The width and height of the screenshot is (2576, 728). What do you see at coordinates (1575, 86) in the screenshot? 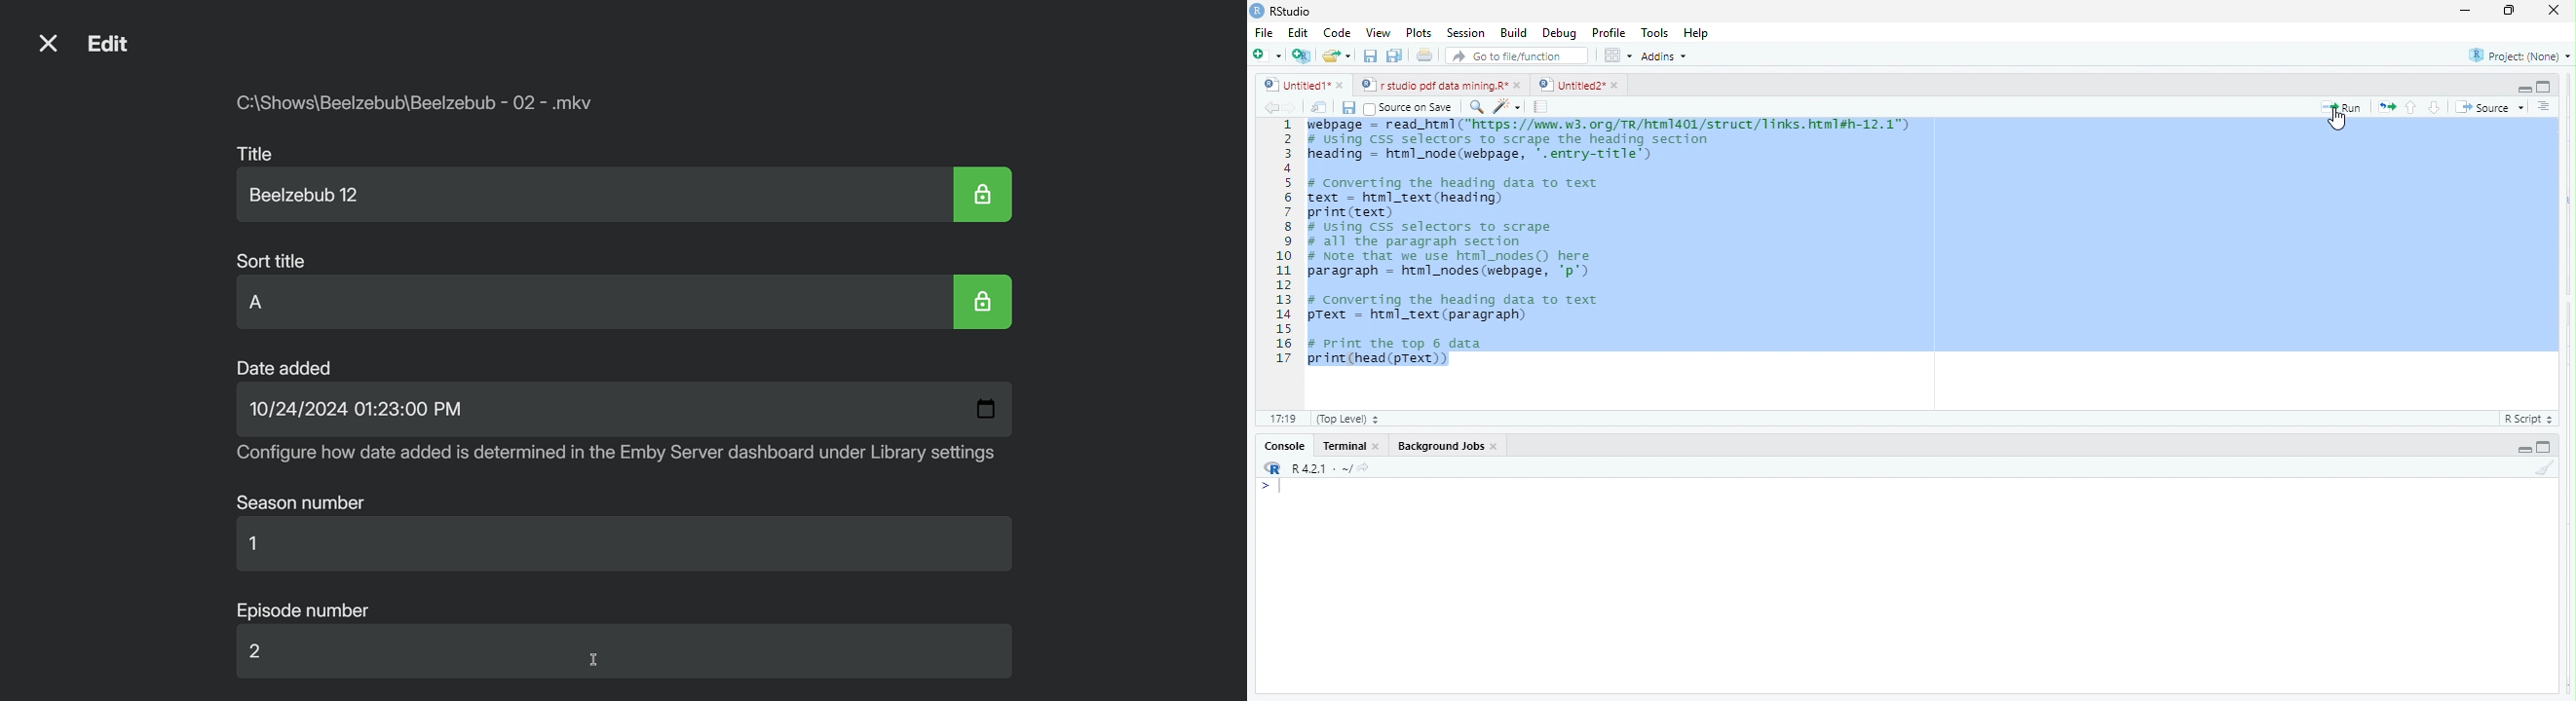
I see ` Untitied2" »` at bounding box center [1575, 86].